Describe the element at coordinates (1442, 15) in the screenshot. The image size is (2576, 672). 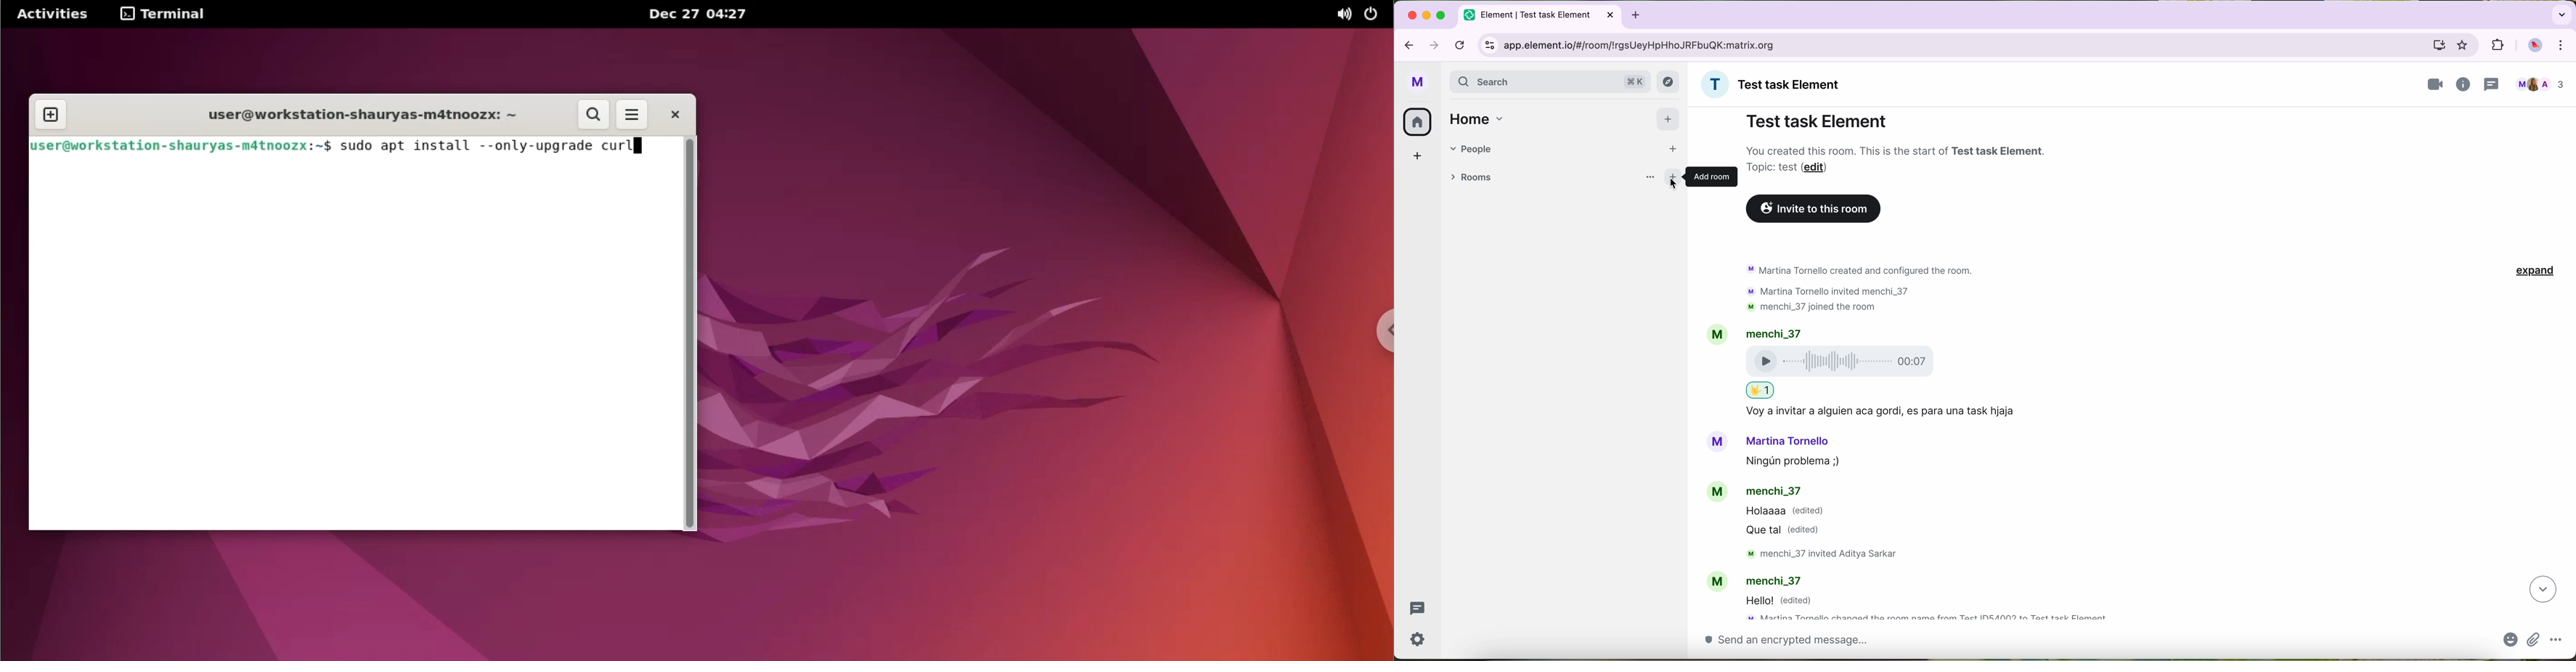
I see `maximize` at that location.